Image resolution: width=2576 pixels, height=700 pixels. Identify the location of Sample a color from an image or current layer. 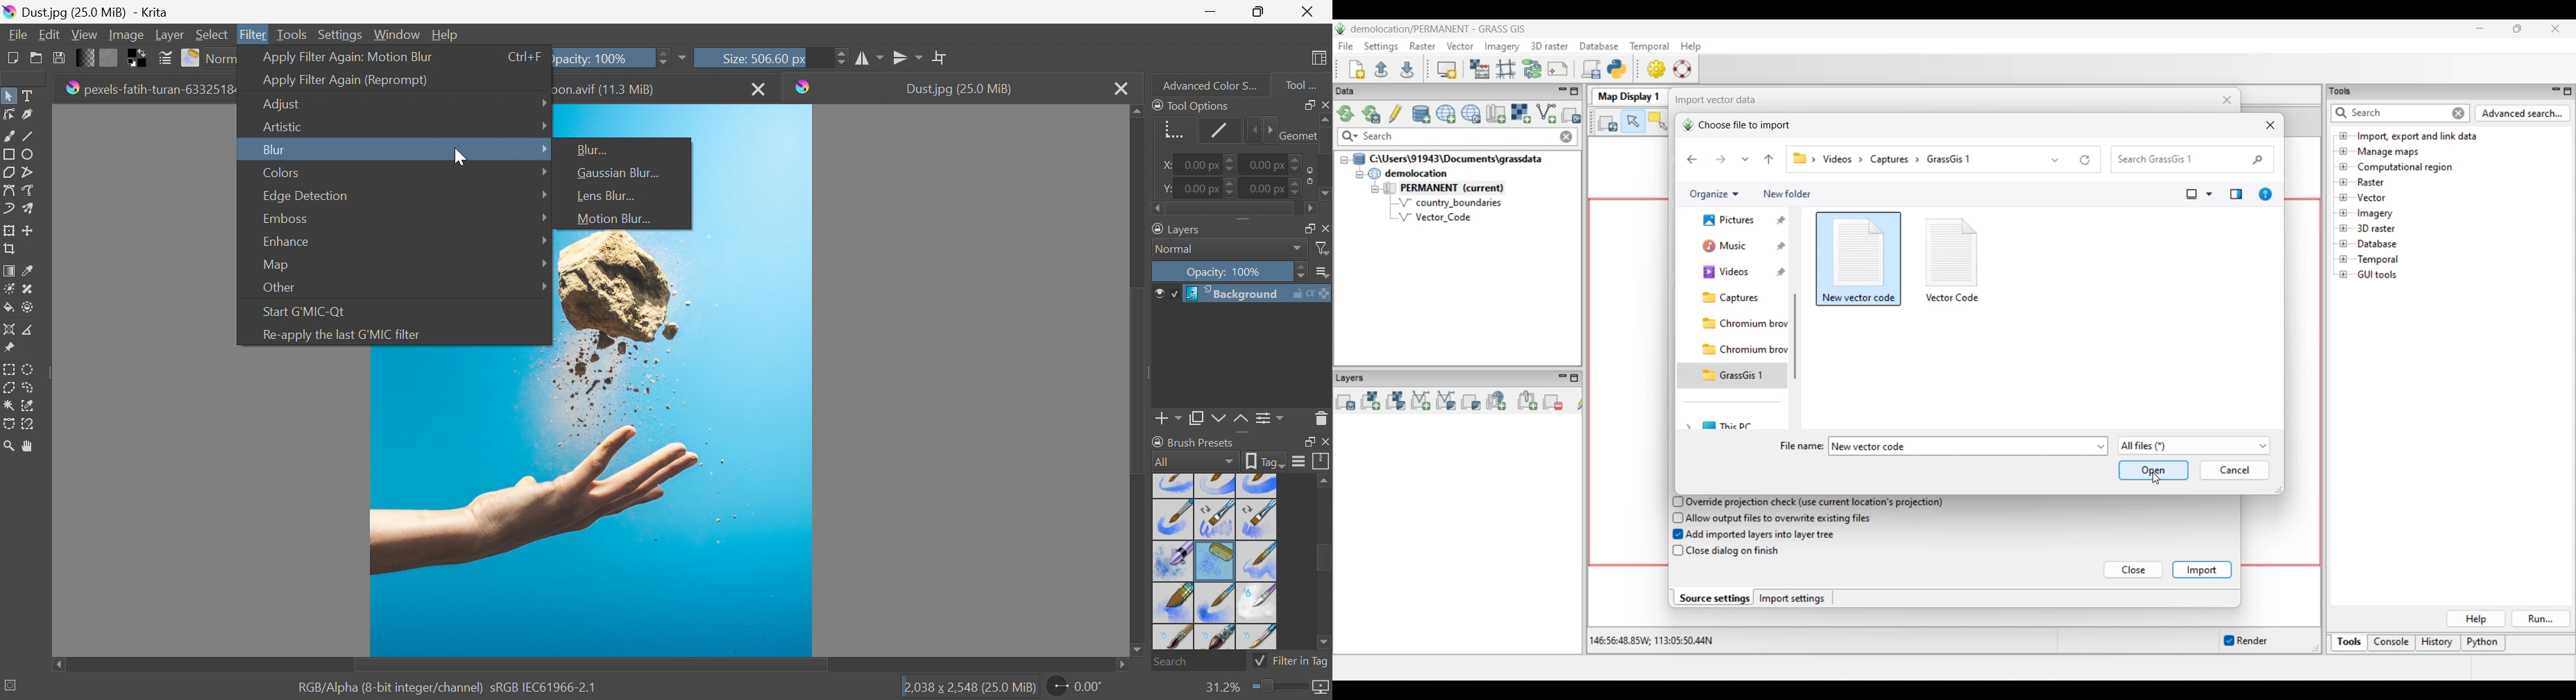
(28, 271).